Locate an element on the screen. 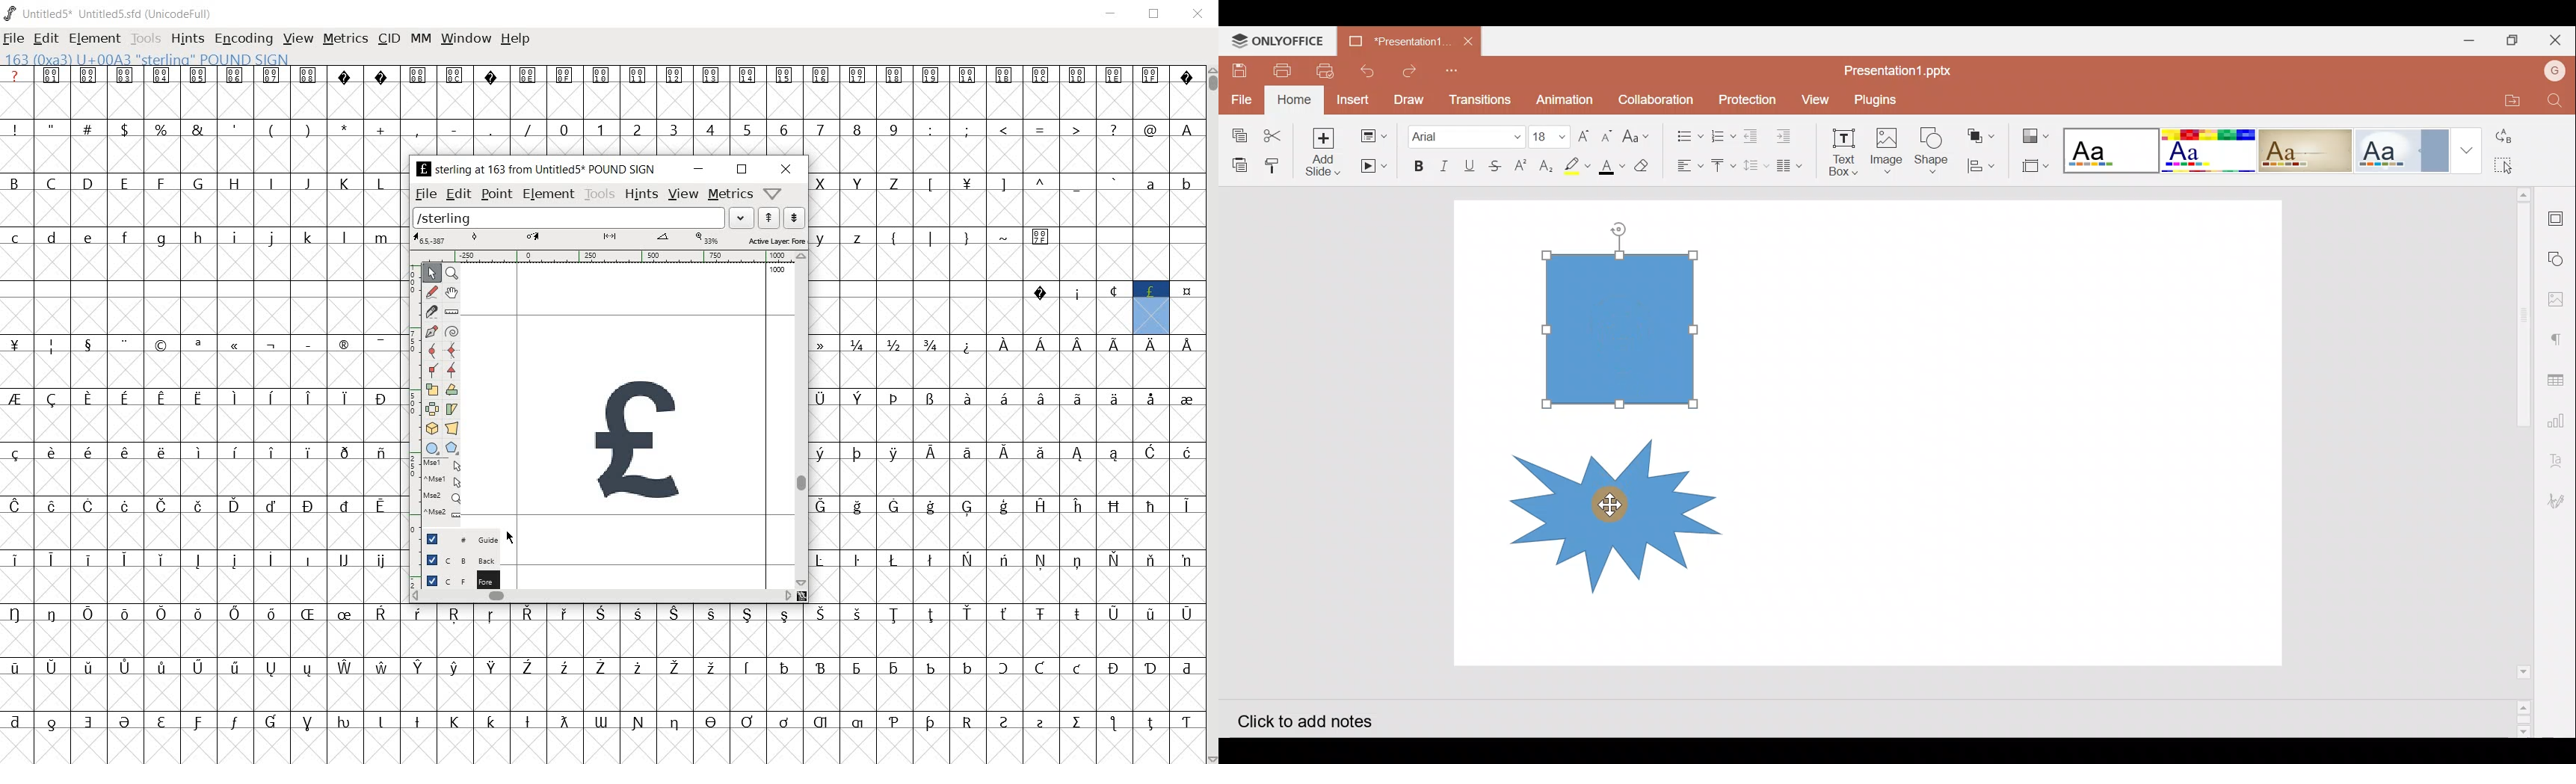  Presentation slide is located at coordinates (2024, 433).